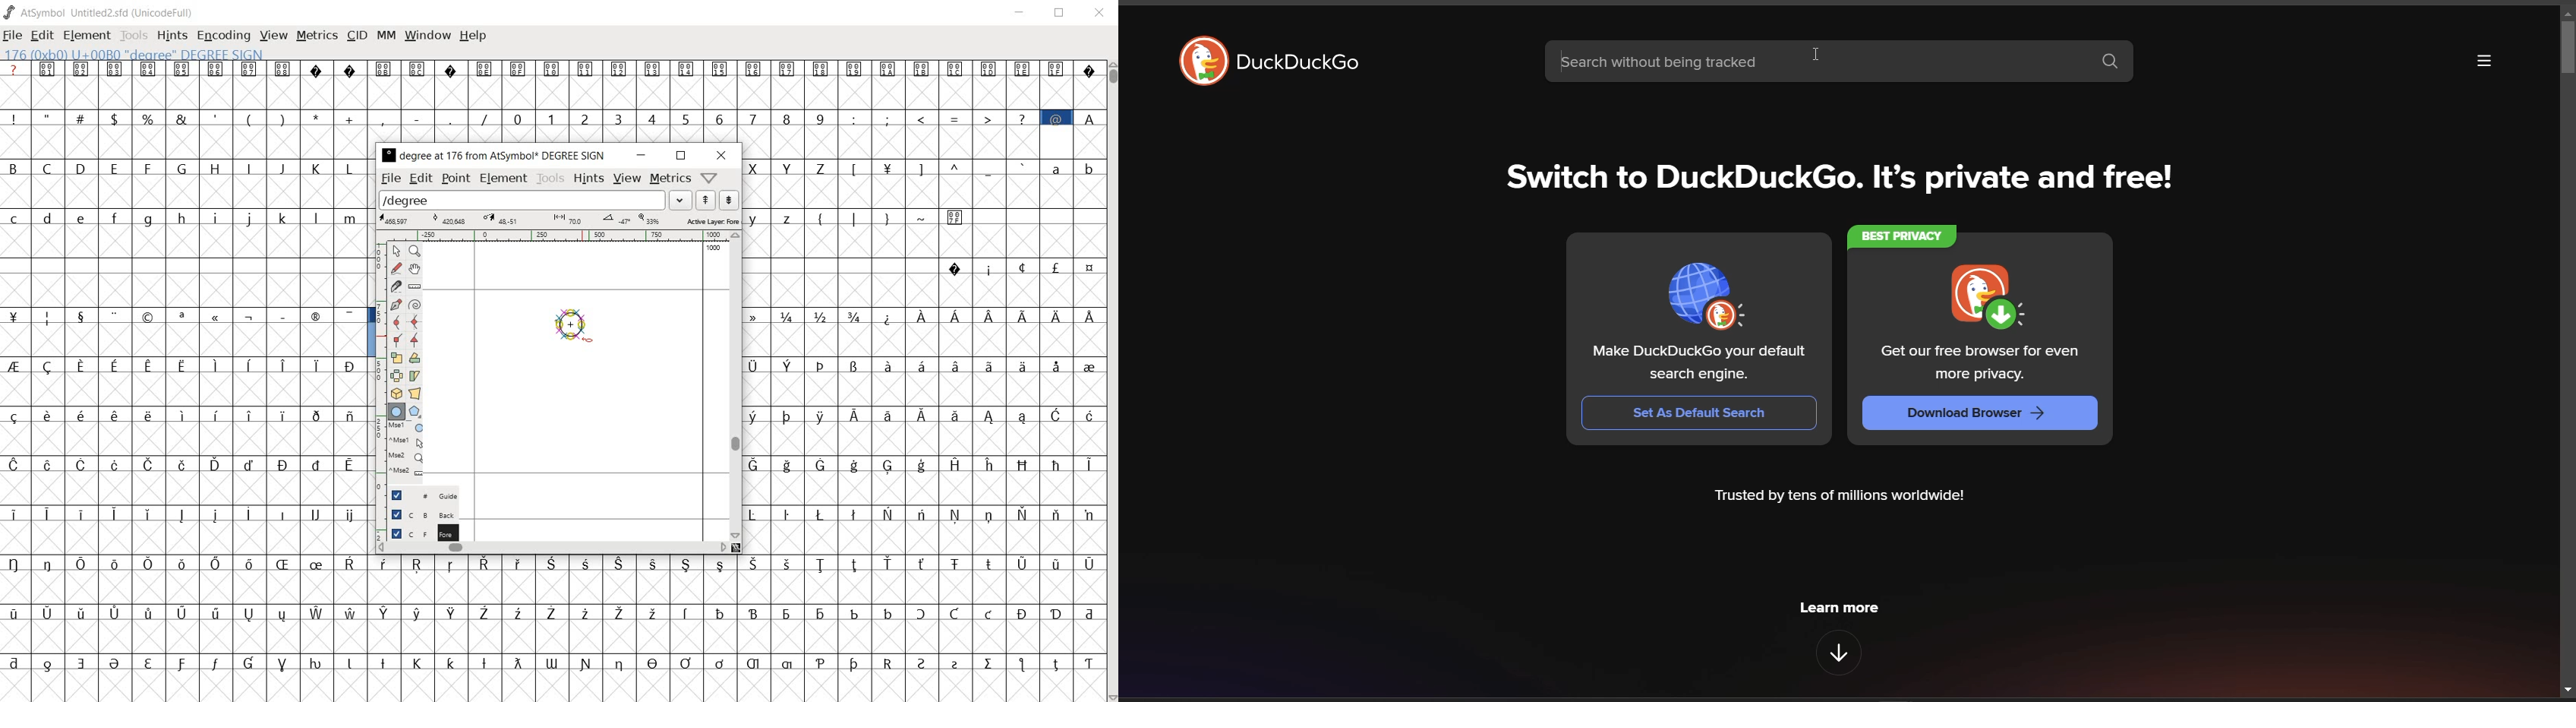  What do you see at coordinates (1199, 57) in the screenshot?
I see `DuckDuckGo Logo` at bounding box center [1199, 57].